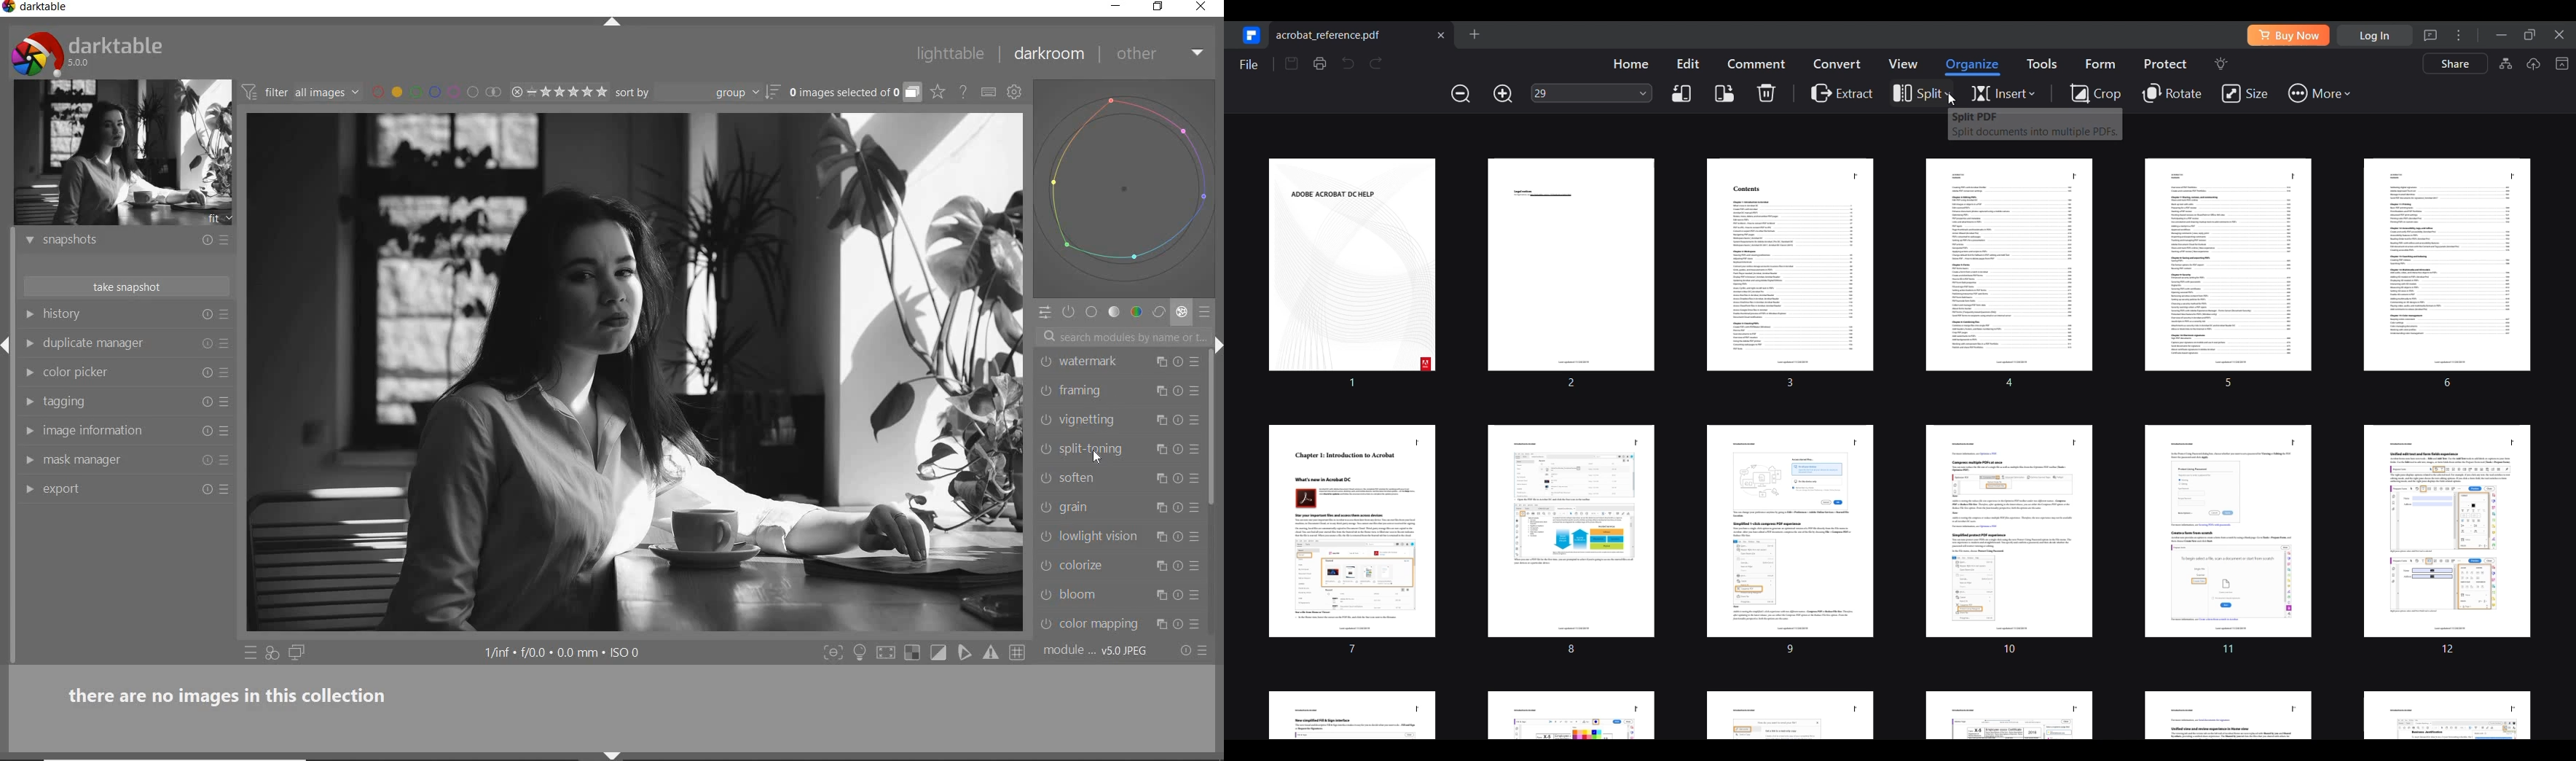 The width and height of the screenshot is (2576, 784). Describe the element at coordinates (1195, 391) in the screenshot. I see `preset and preferences` at that location.